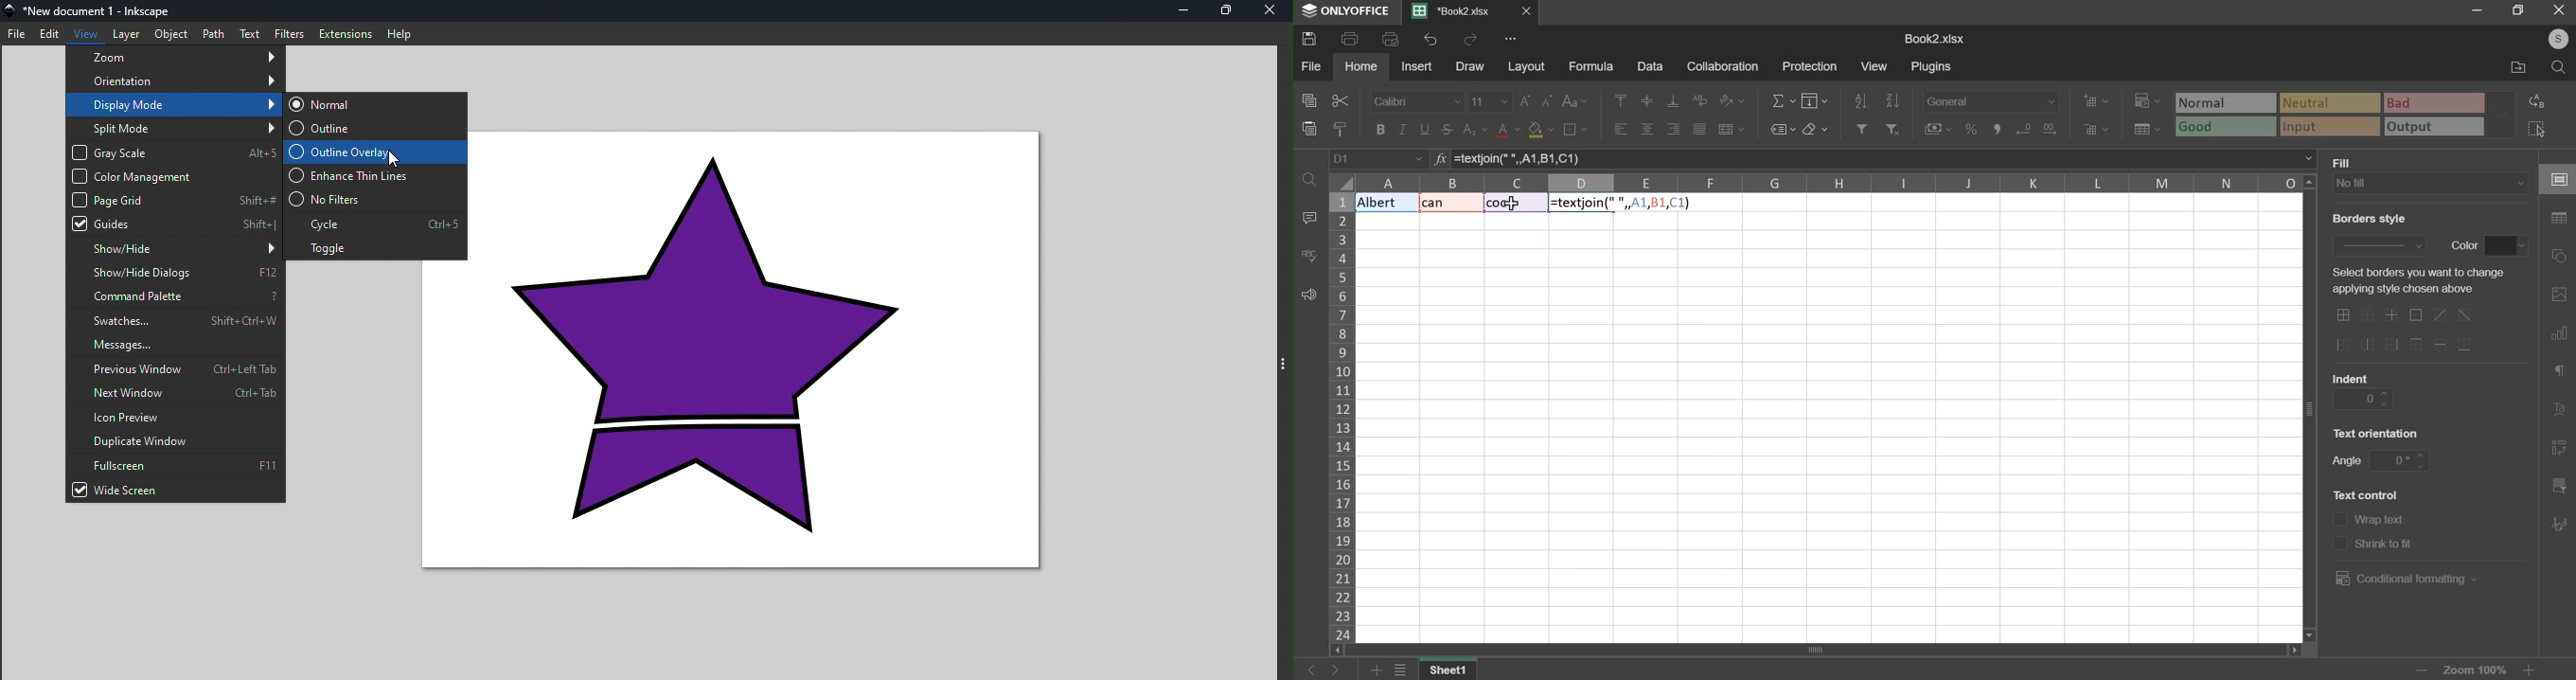 This screenshot has height=700, width=2576. What do you see at coordinates (1309, 218) in the screenshot?
I see `comment` at bounding box center [1309, 218].